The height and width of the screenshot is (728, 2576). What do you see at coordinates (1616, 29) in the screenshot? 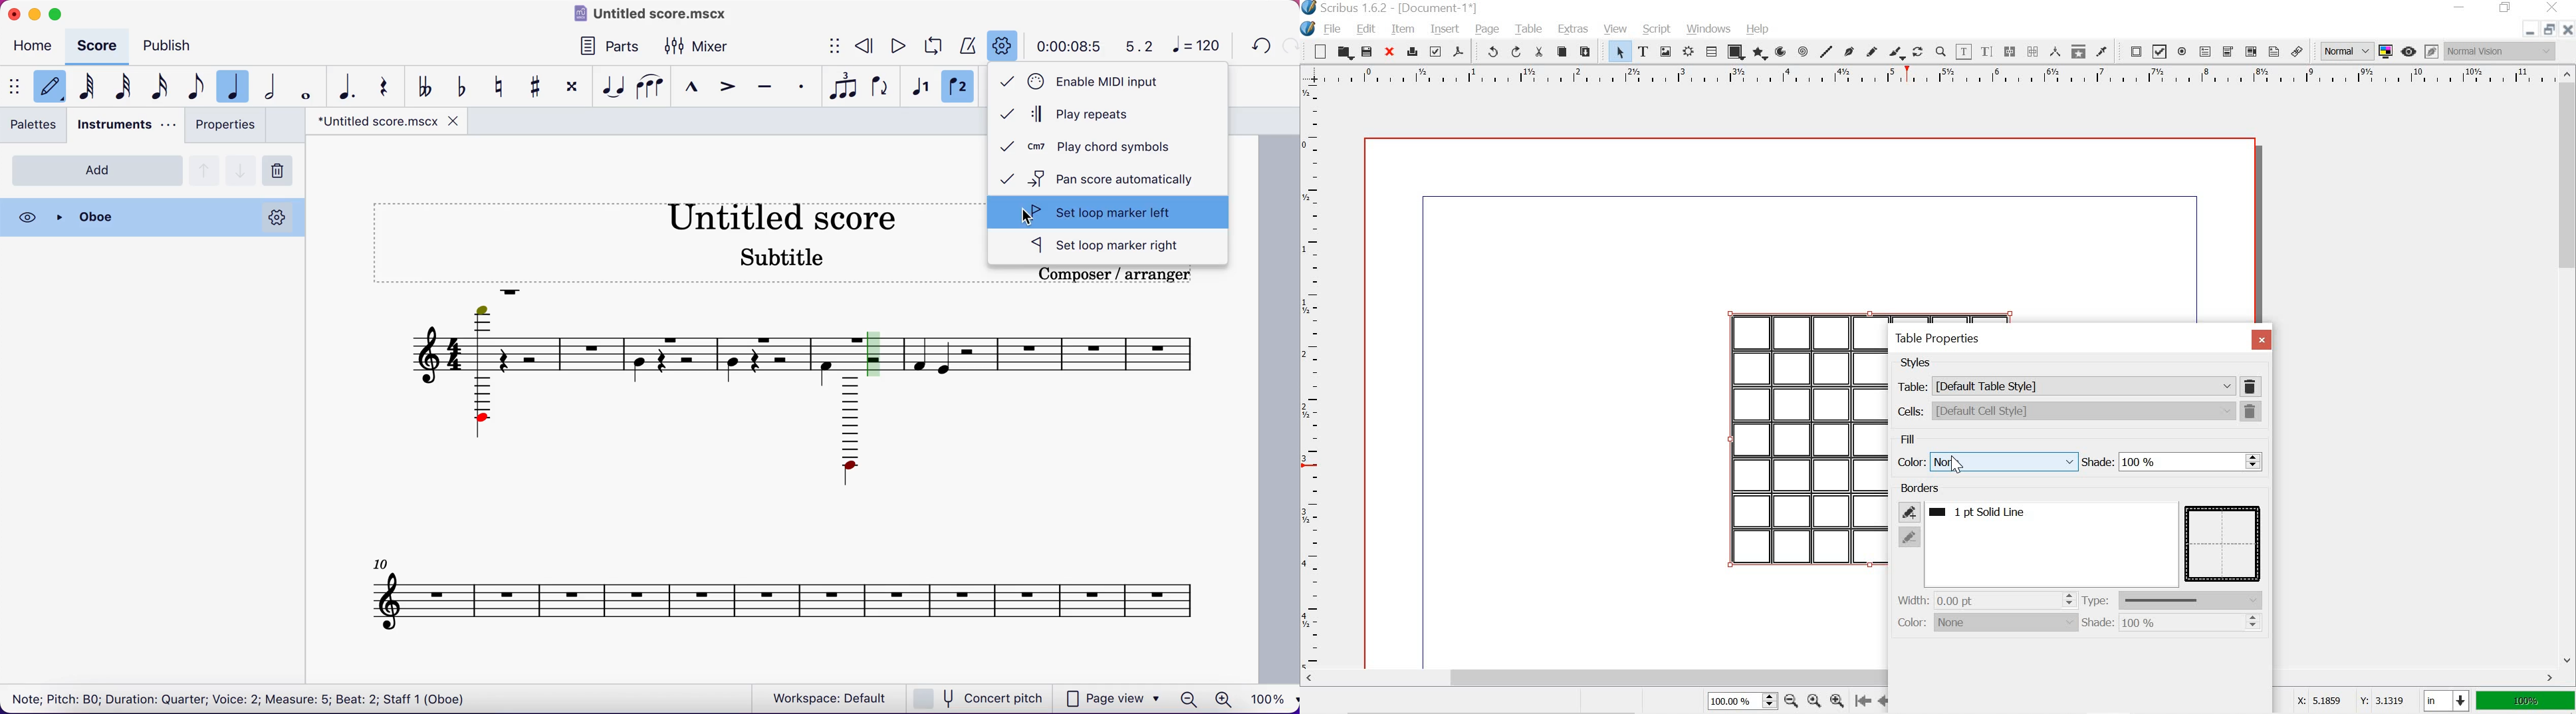
I see `view` at bounding box center [1616, 29].